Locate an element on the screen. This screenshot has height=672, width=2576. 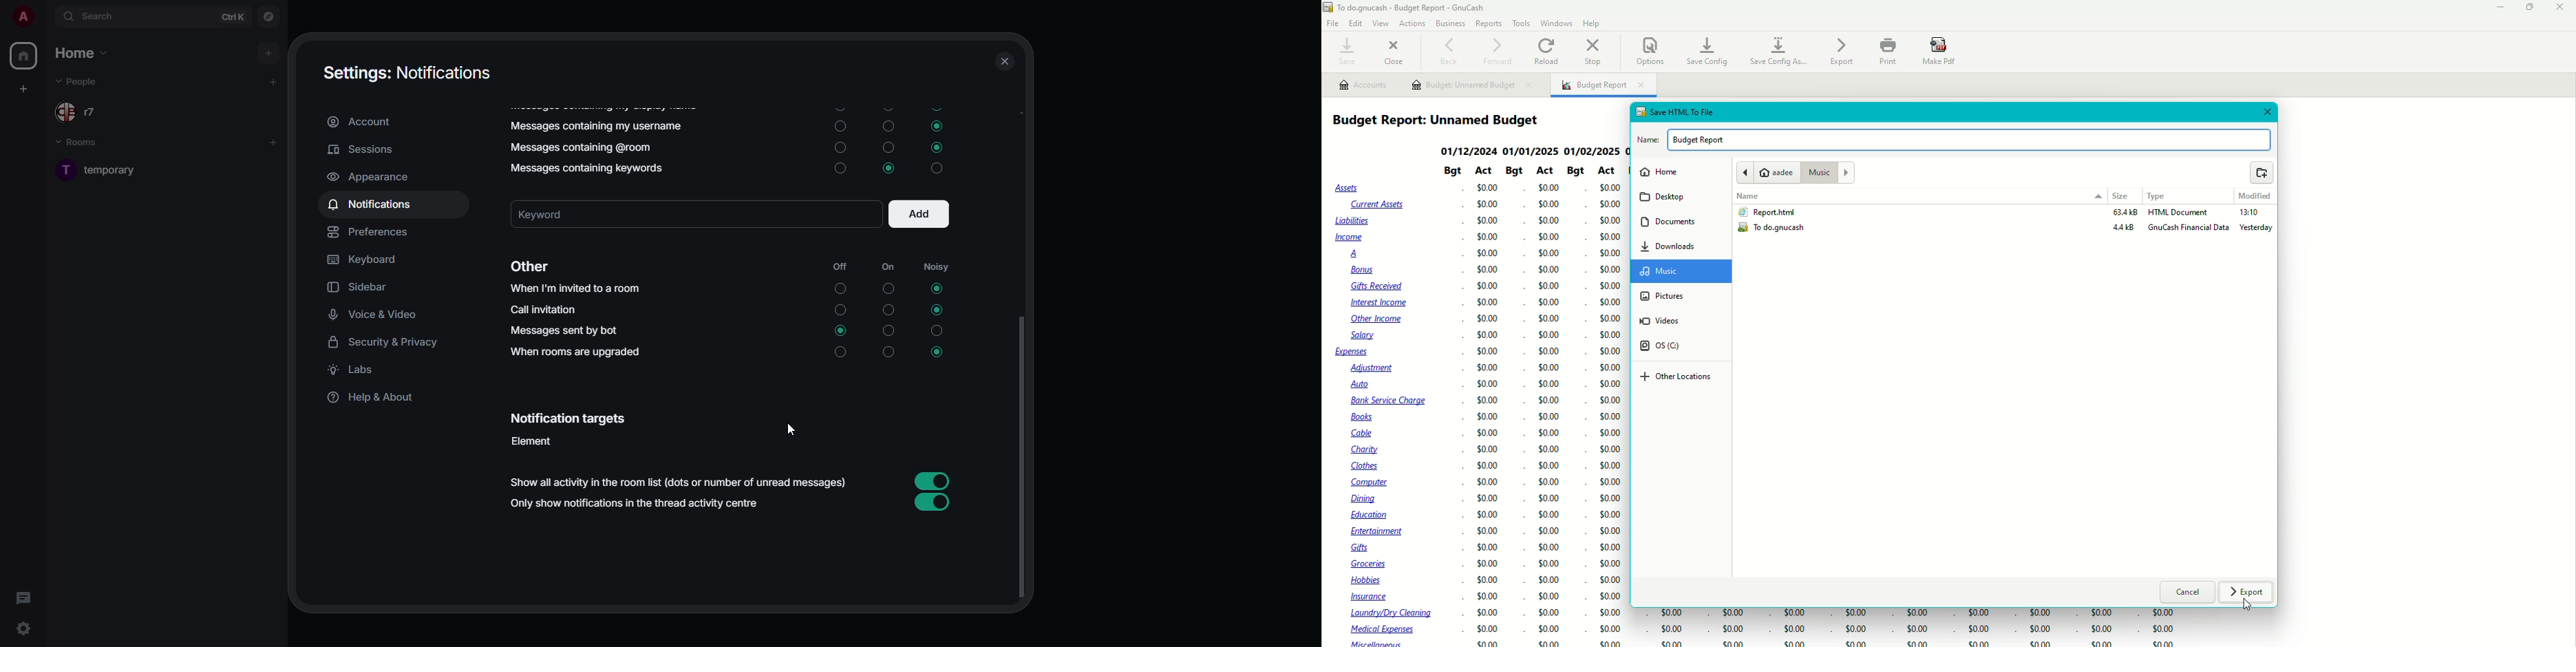
Off is located at coordinates (840, 354).